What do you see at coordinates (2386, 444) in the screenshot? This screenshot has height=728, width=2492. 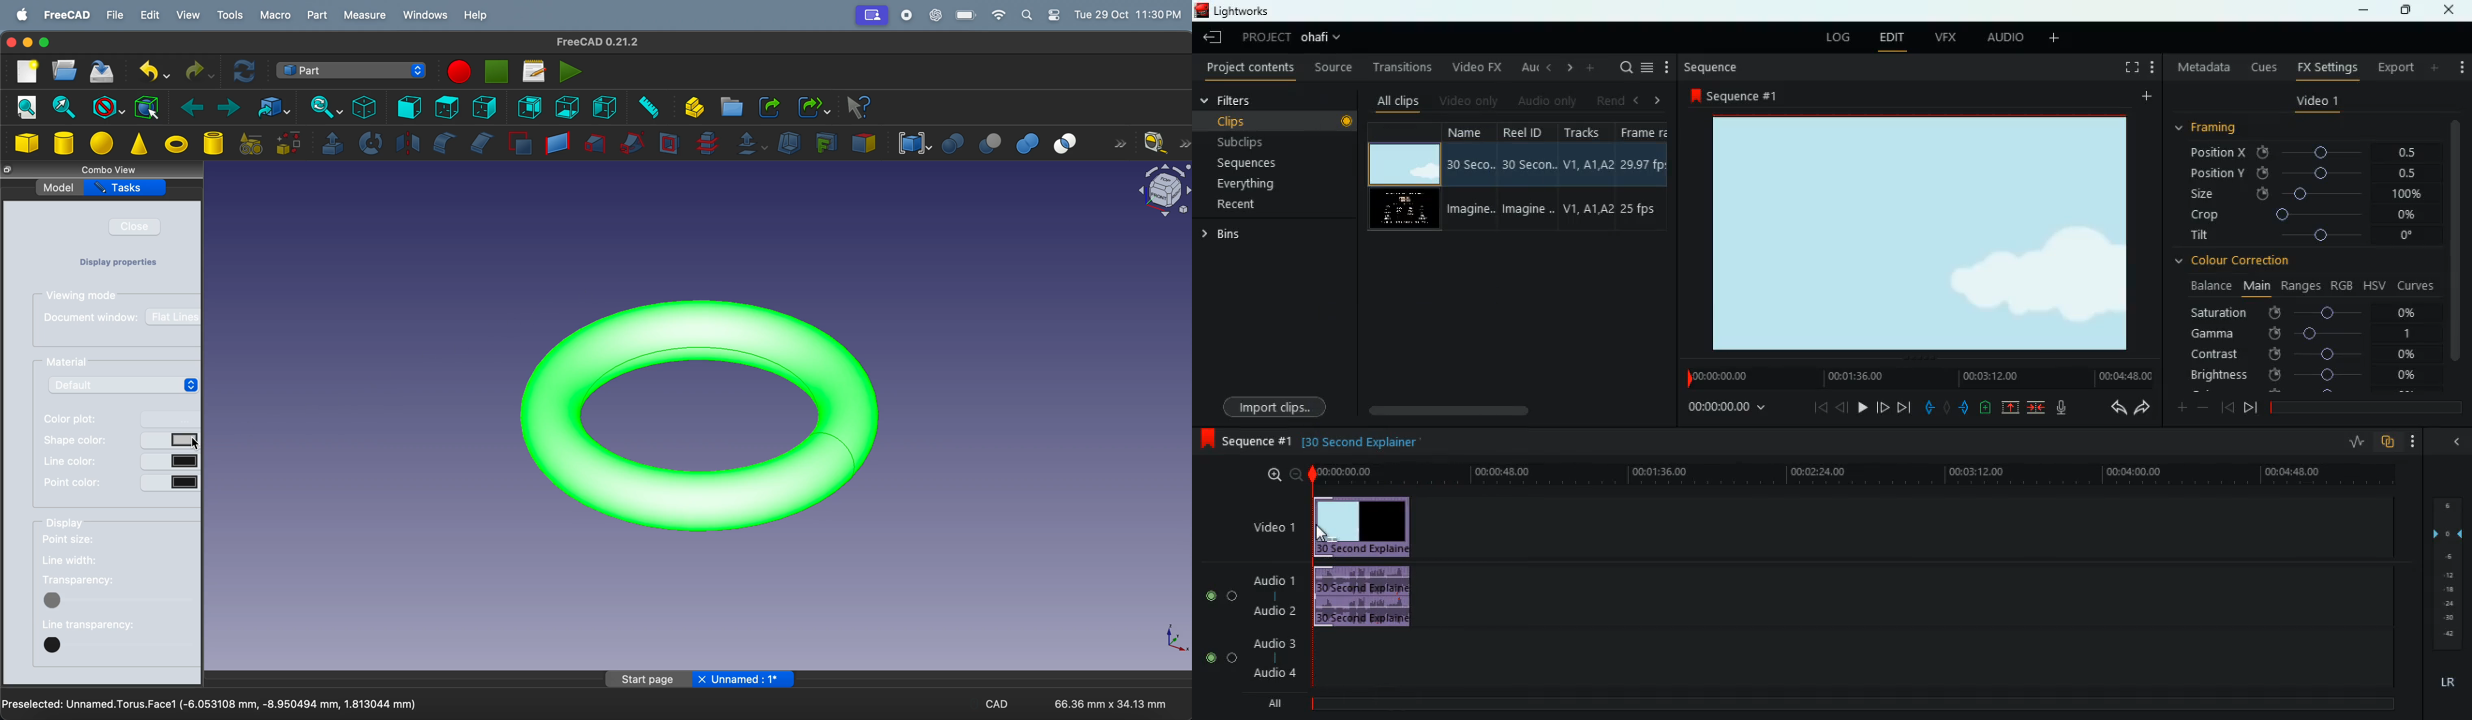 I see `overlap` at bounding box center [2386, 444].